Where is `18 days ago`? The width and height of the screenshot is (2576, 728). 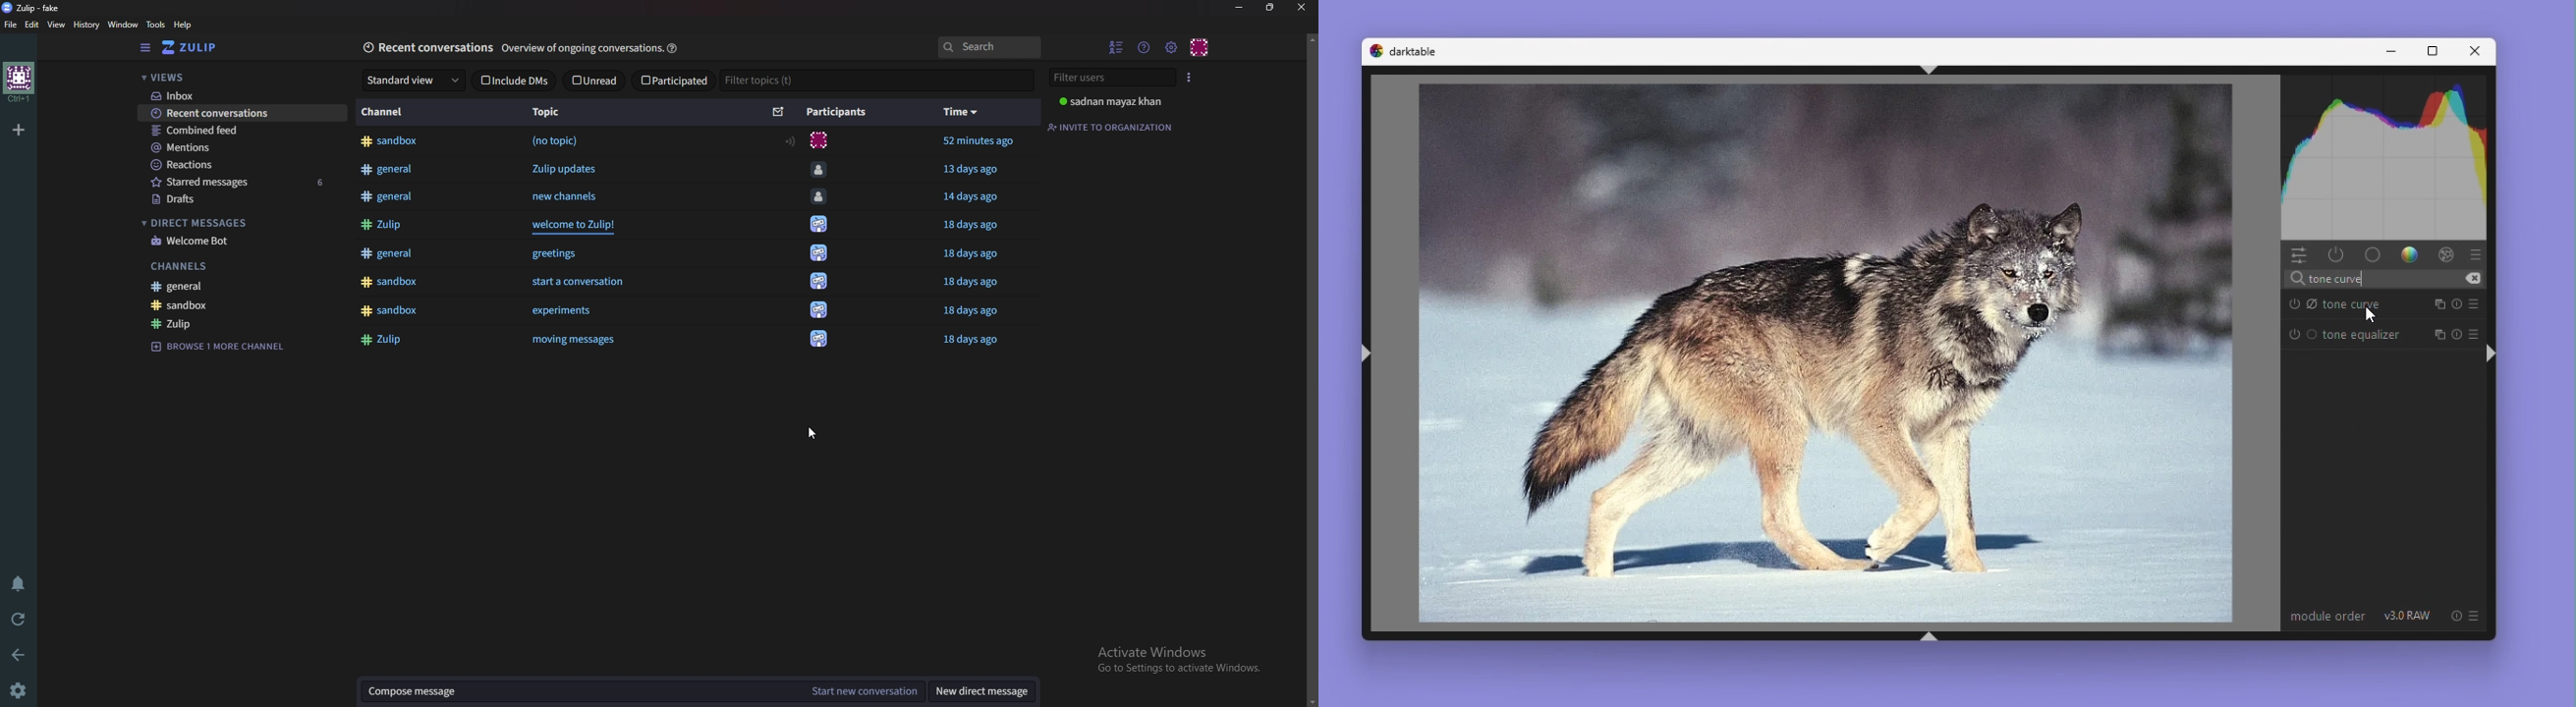 18 days ago is located at coordinates (972, 286).